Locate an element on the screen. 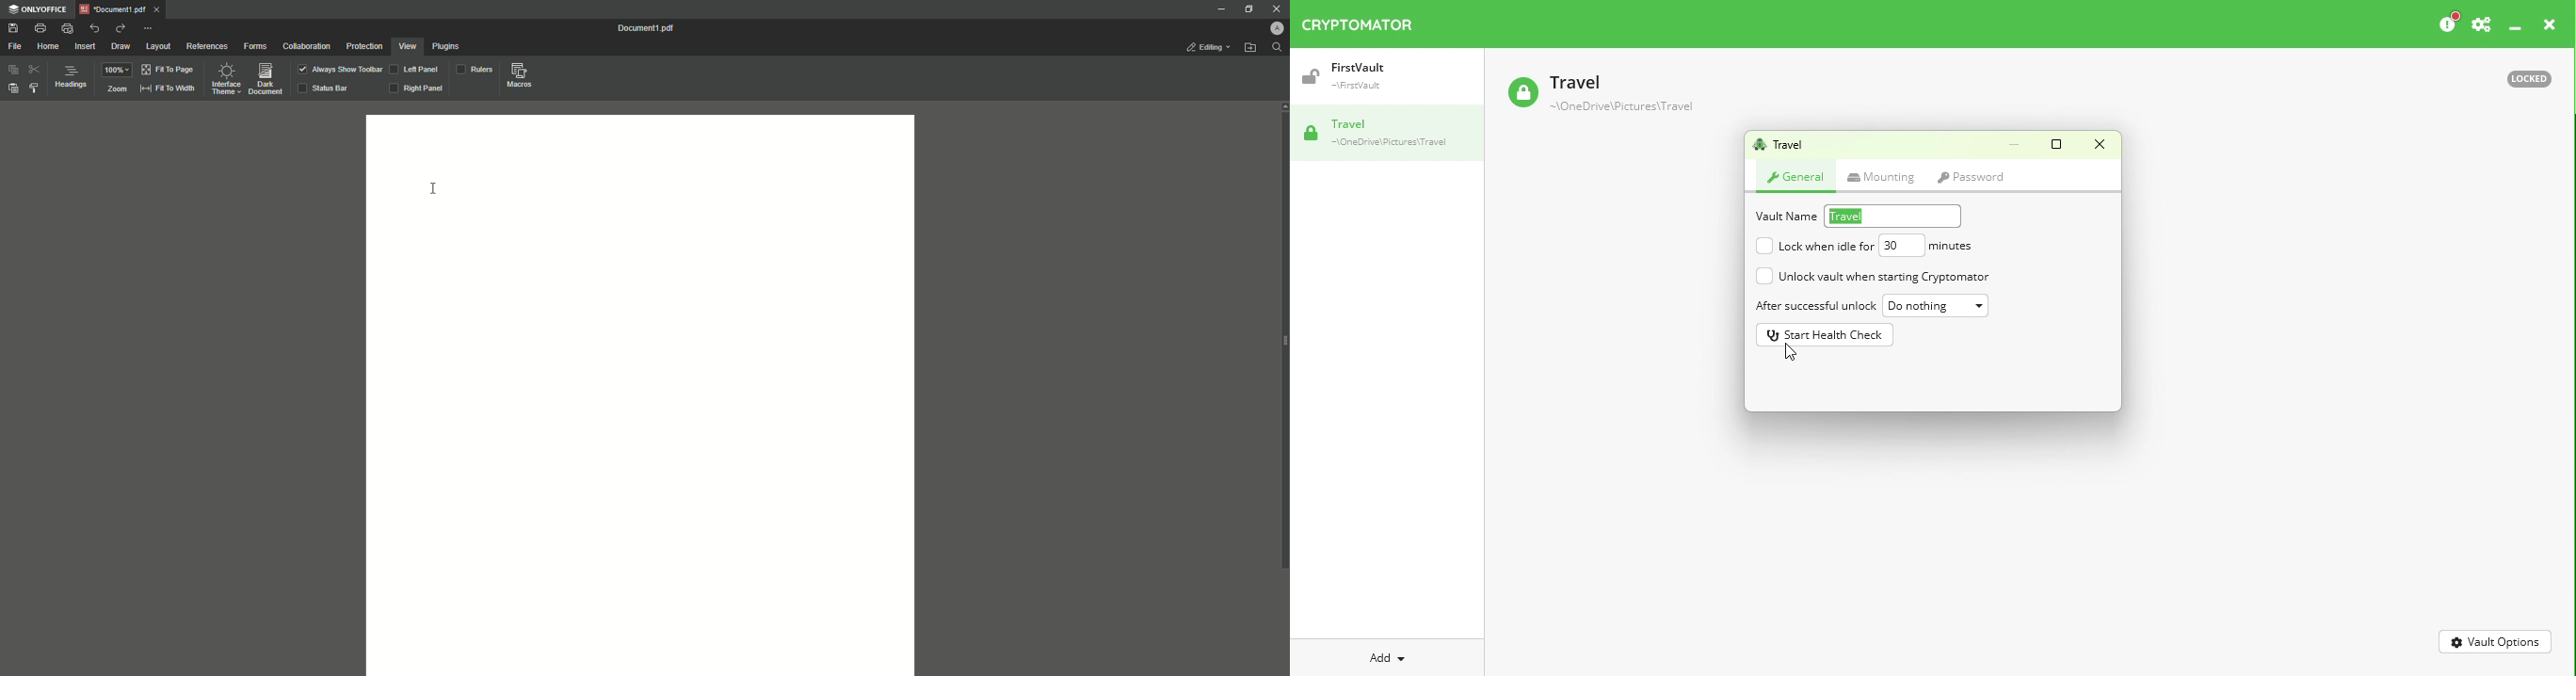  Close is located at coordinates (1277, 10).